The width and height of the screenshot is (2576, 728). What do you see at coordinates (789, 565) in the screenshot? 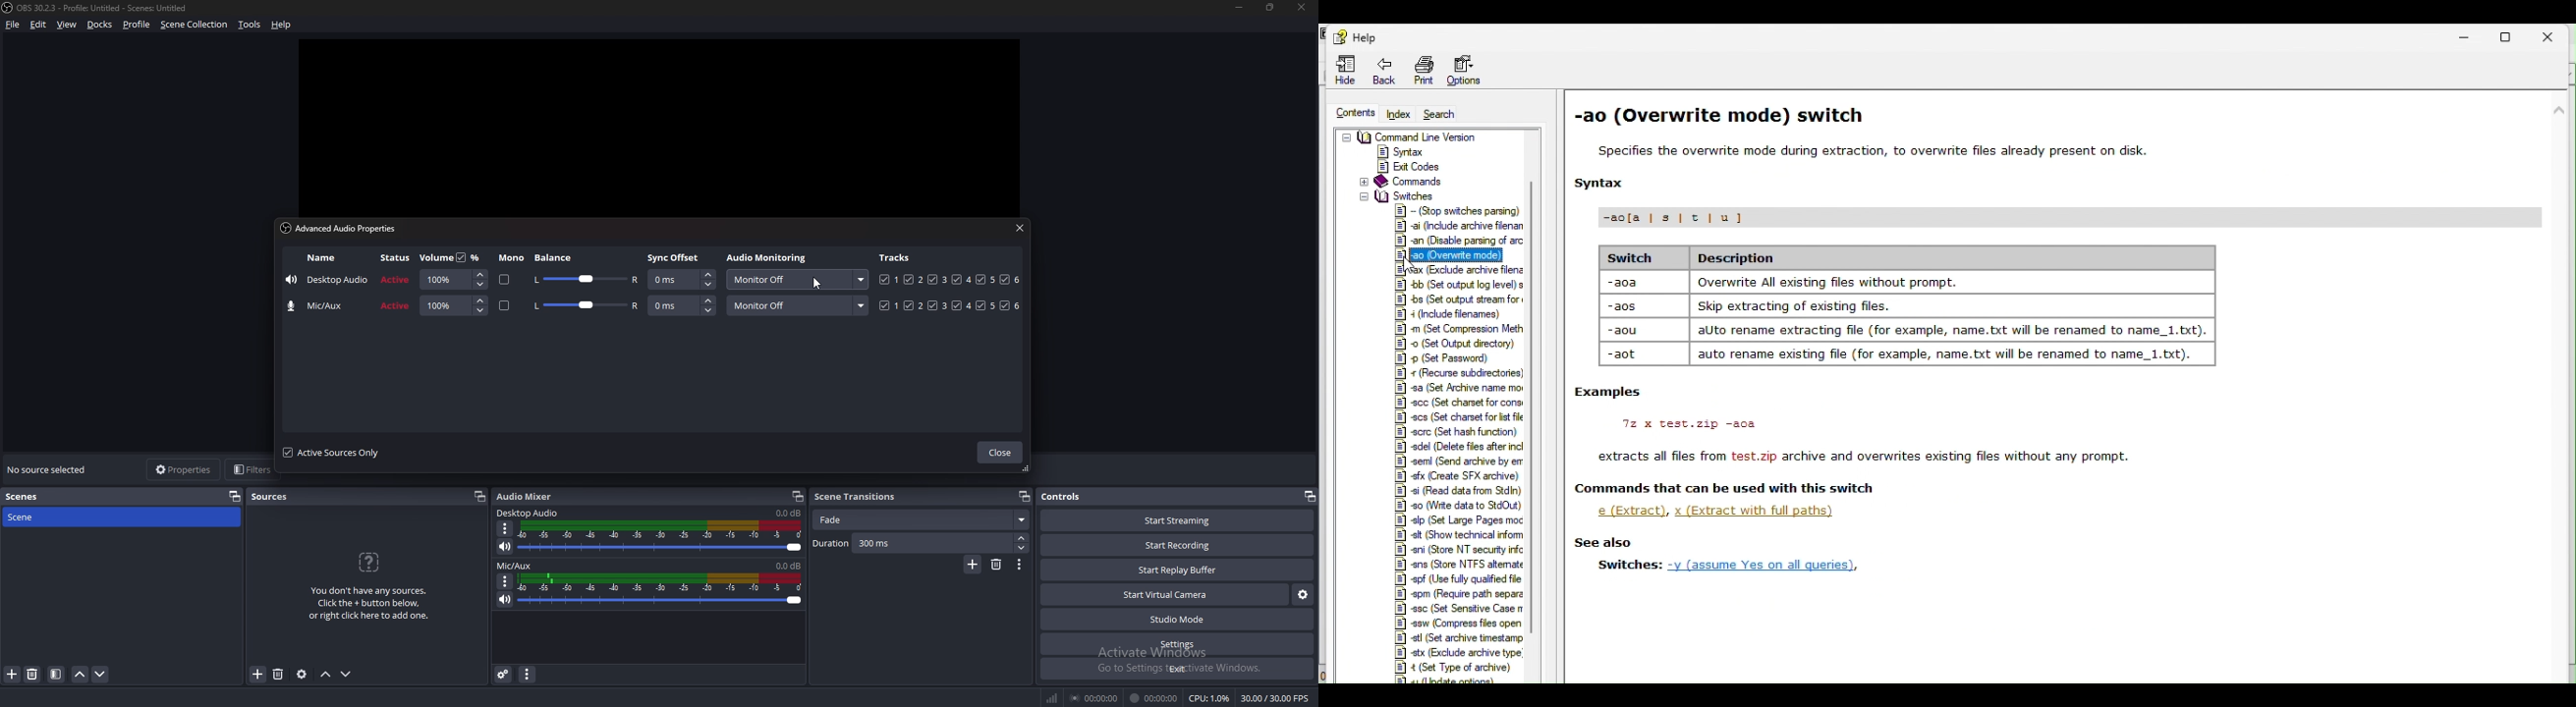
I see `volume level` at bounding box center [789, 565].